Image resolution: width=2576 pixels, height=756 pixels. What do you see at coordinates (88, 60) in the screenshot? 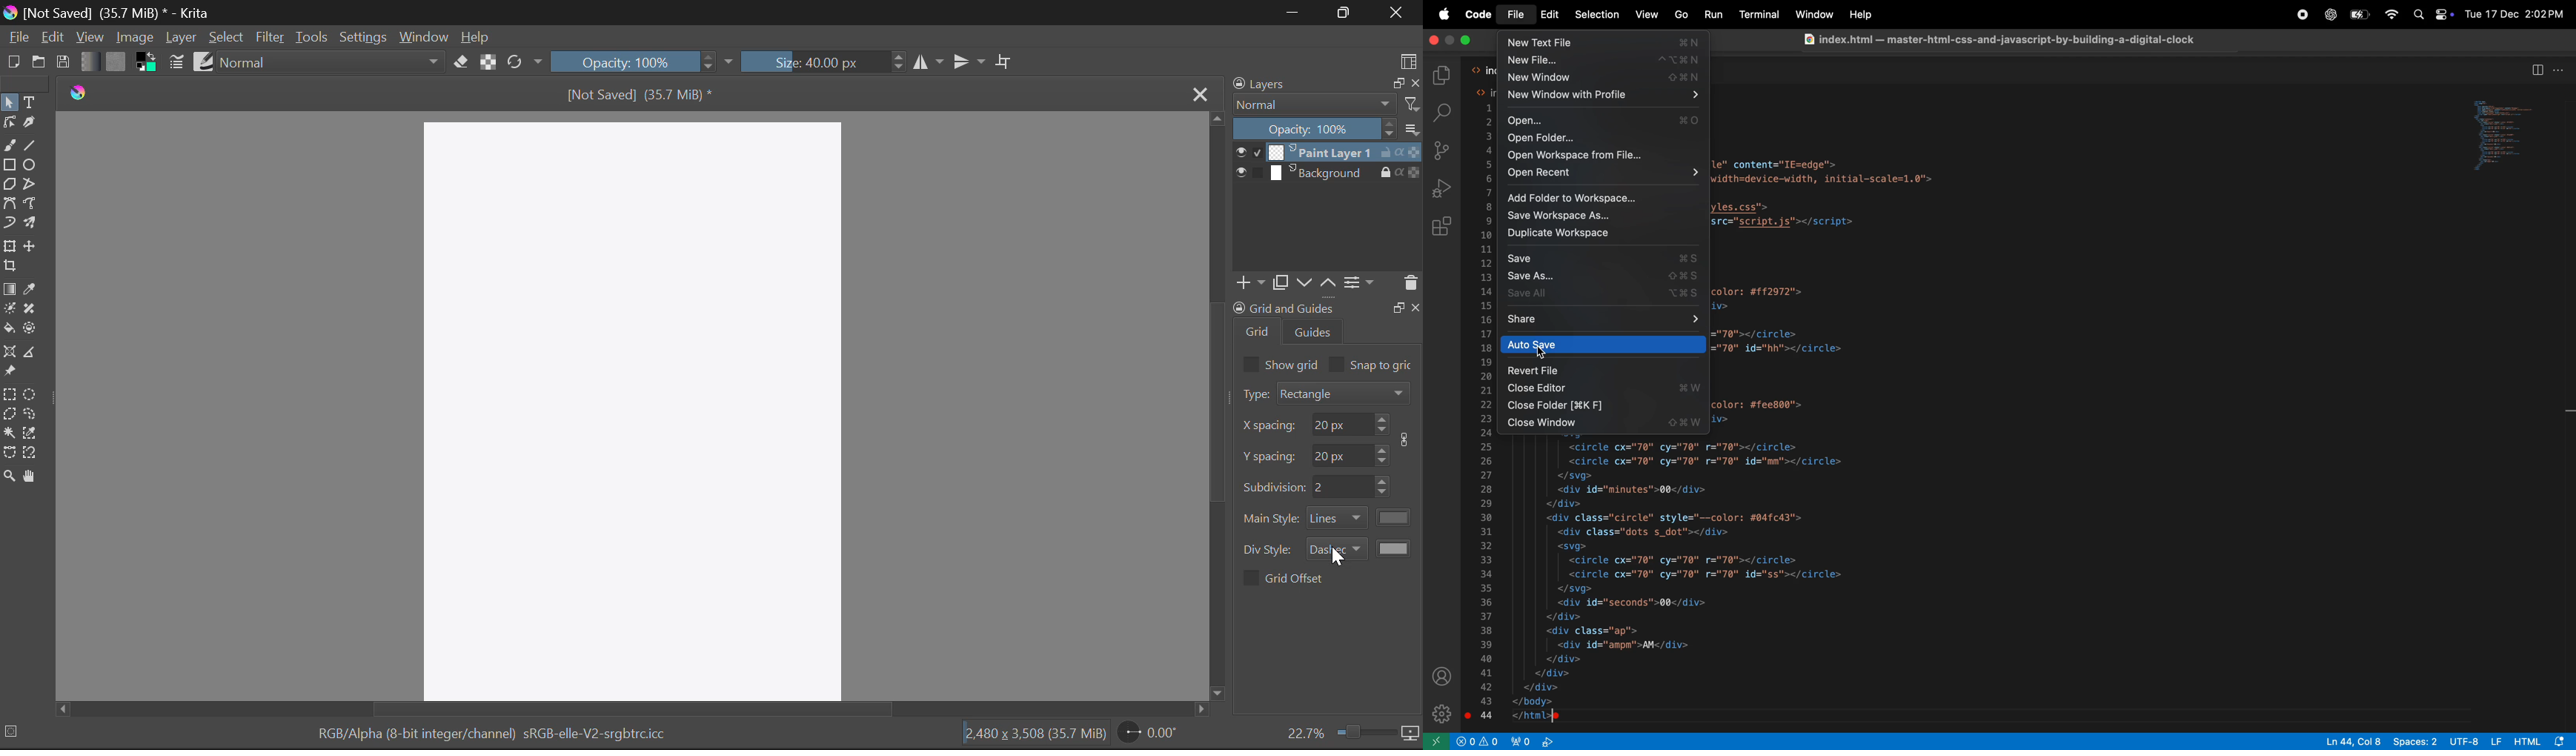
I see `Gradient` at bounding box center [88, 60].